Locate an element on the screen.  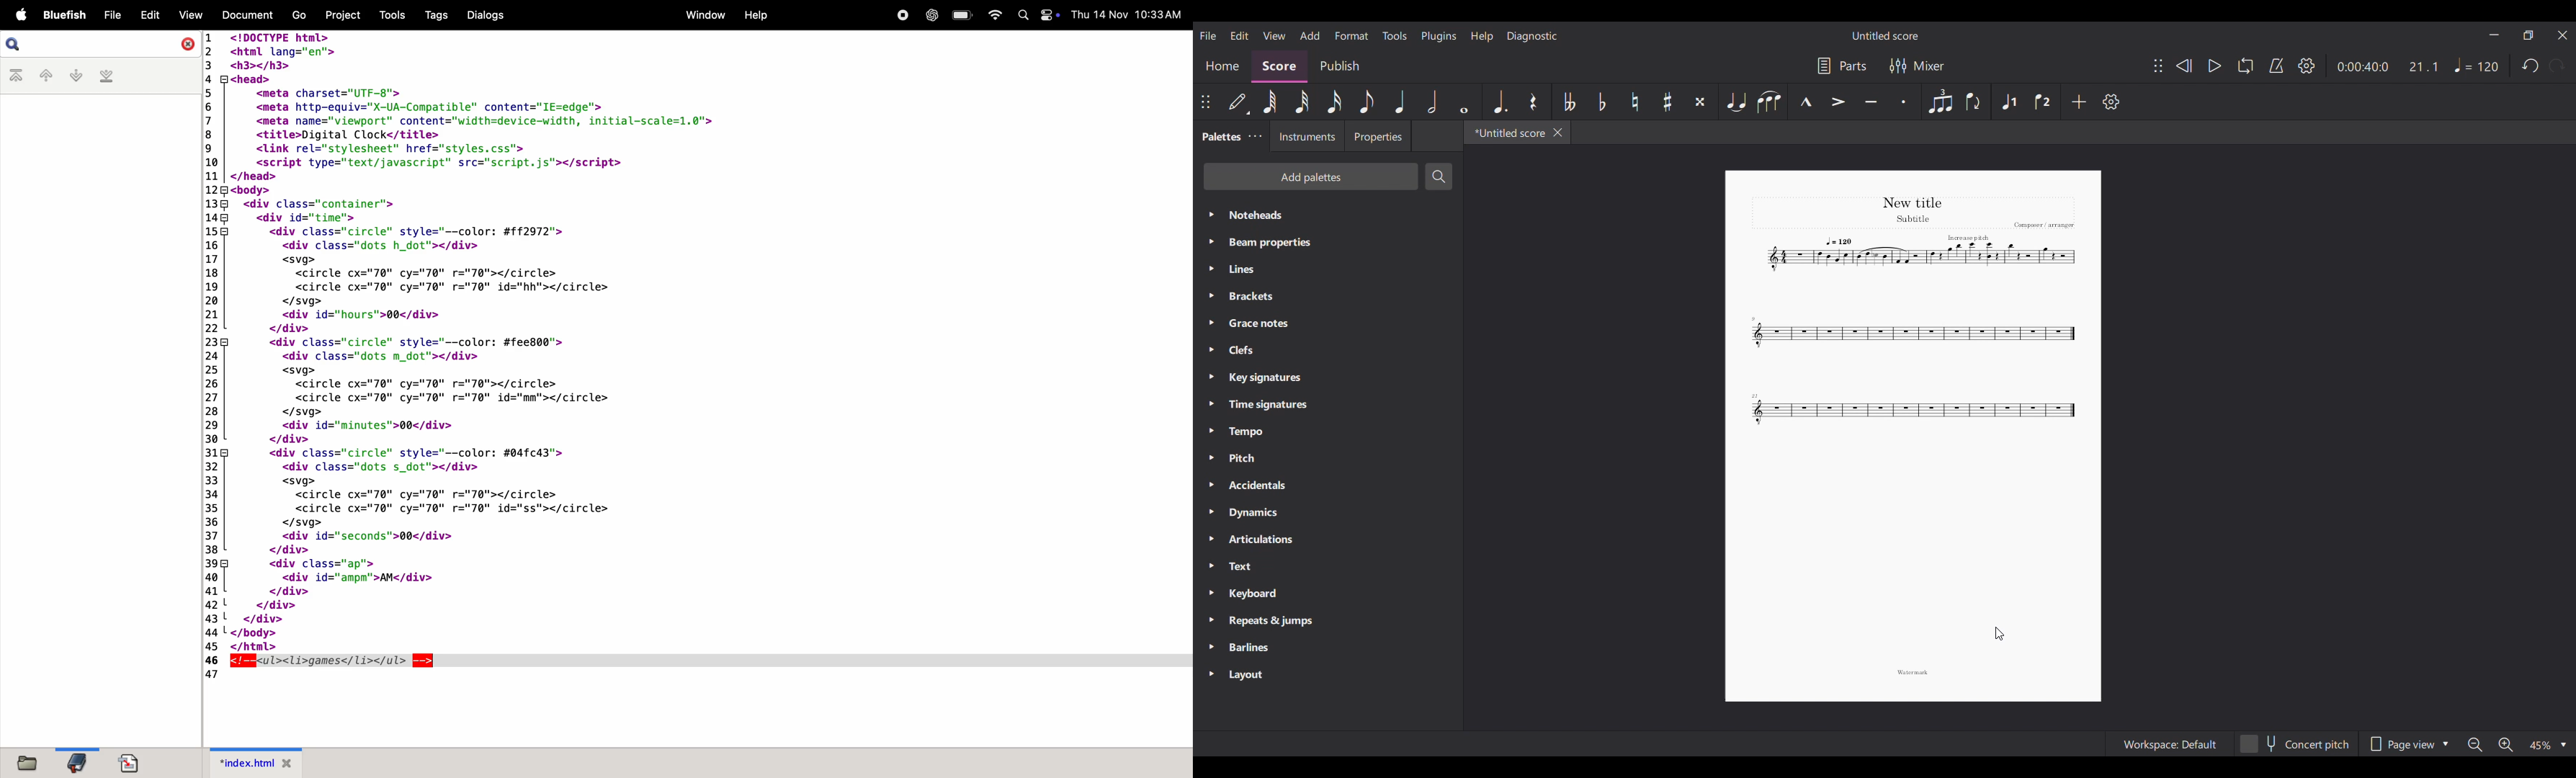
Go is located at coordinates (299, 15).